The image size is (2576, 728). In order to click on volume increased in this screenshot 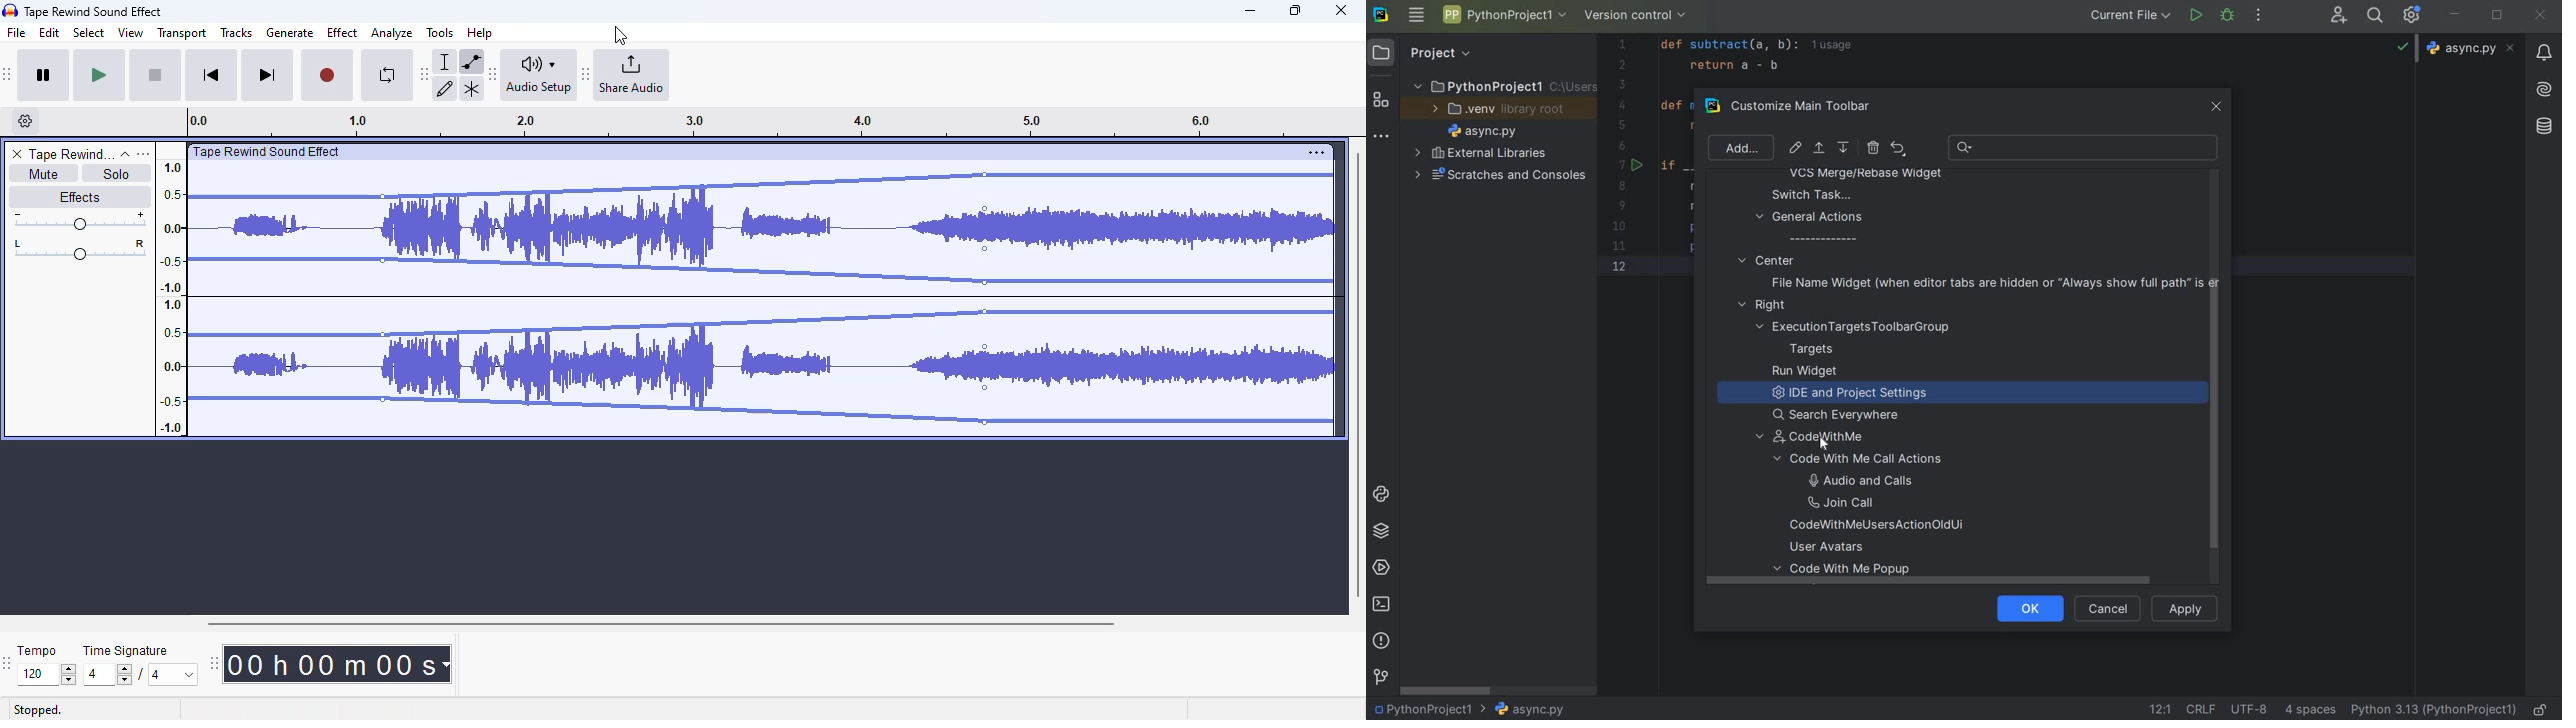, I will do `click(1147, 290)`.